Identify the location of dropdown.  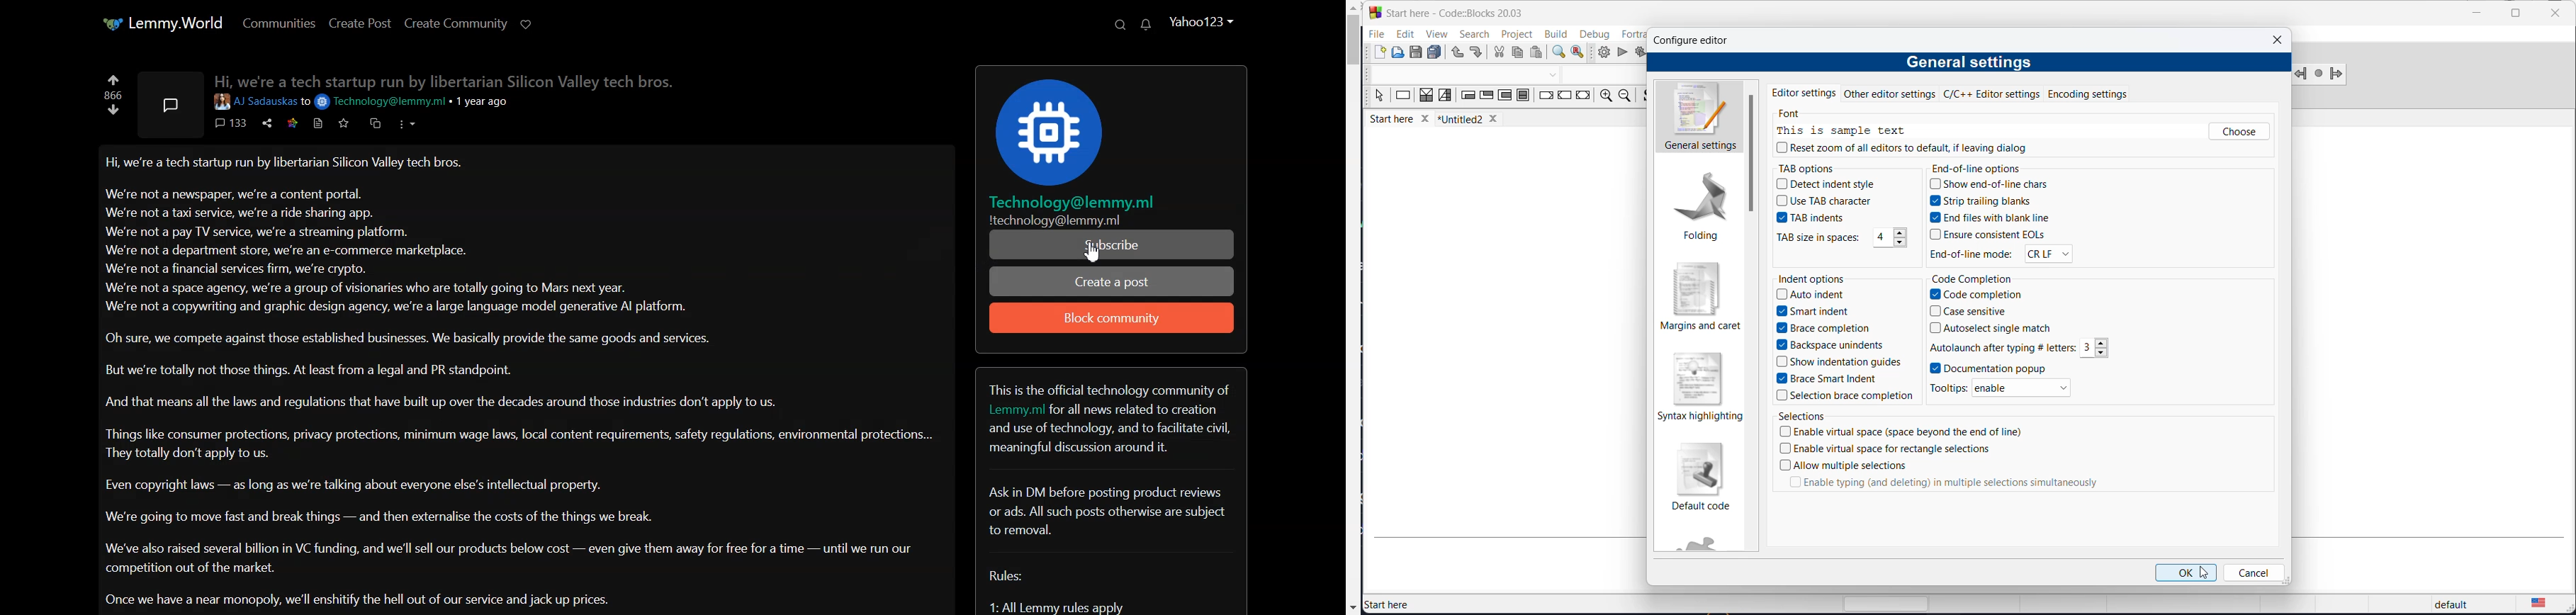
(1553, 76).